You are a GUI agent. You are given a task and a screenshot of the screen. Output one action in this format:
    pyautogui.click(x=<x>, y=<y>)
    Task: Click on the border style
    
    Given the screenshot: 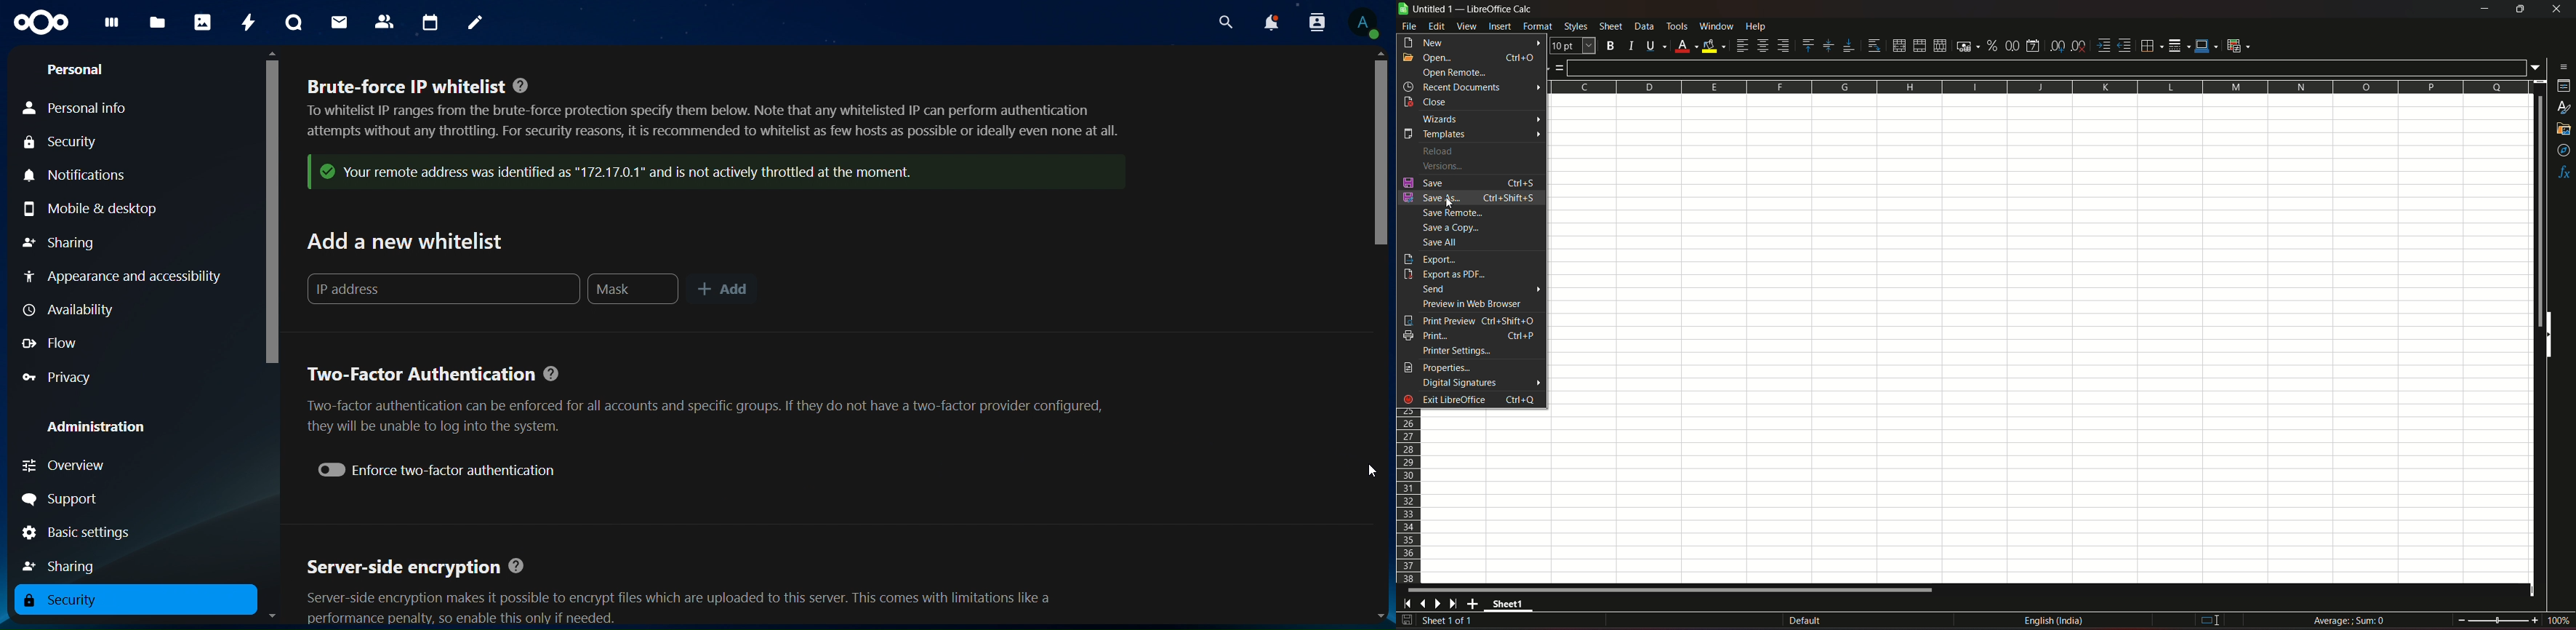 What is the action you would take?
    pyautogui.click(x=2181, y=44)
    